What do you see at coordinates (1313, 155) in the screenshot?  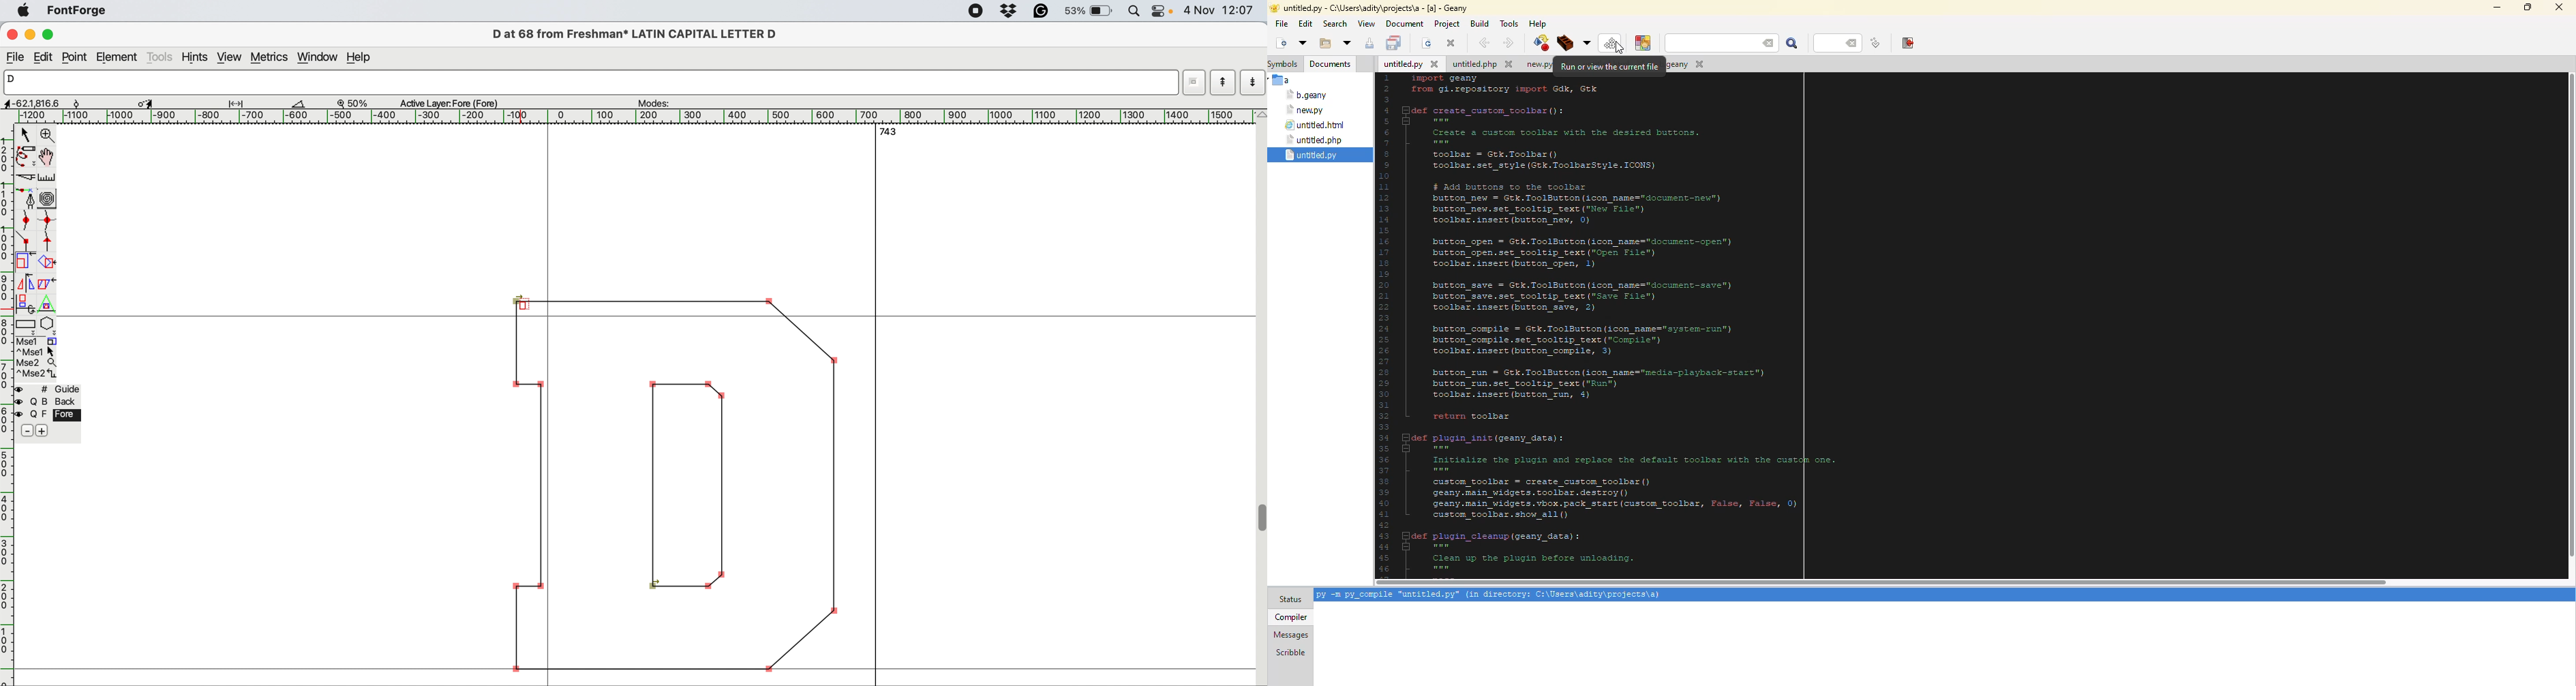 I see `file` at bounding box center [1313, 155].